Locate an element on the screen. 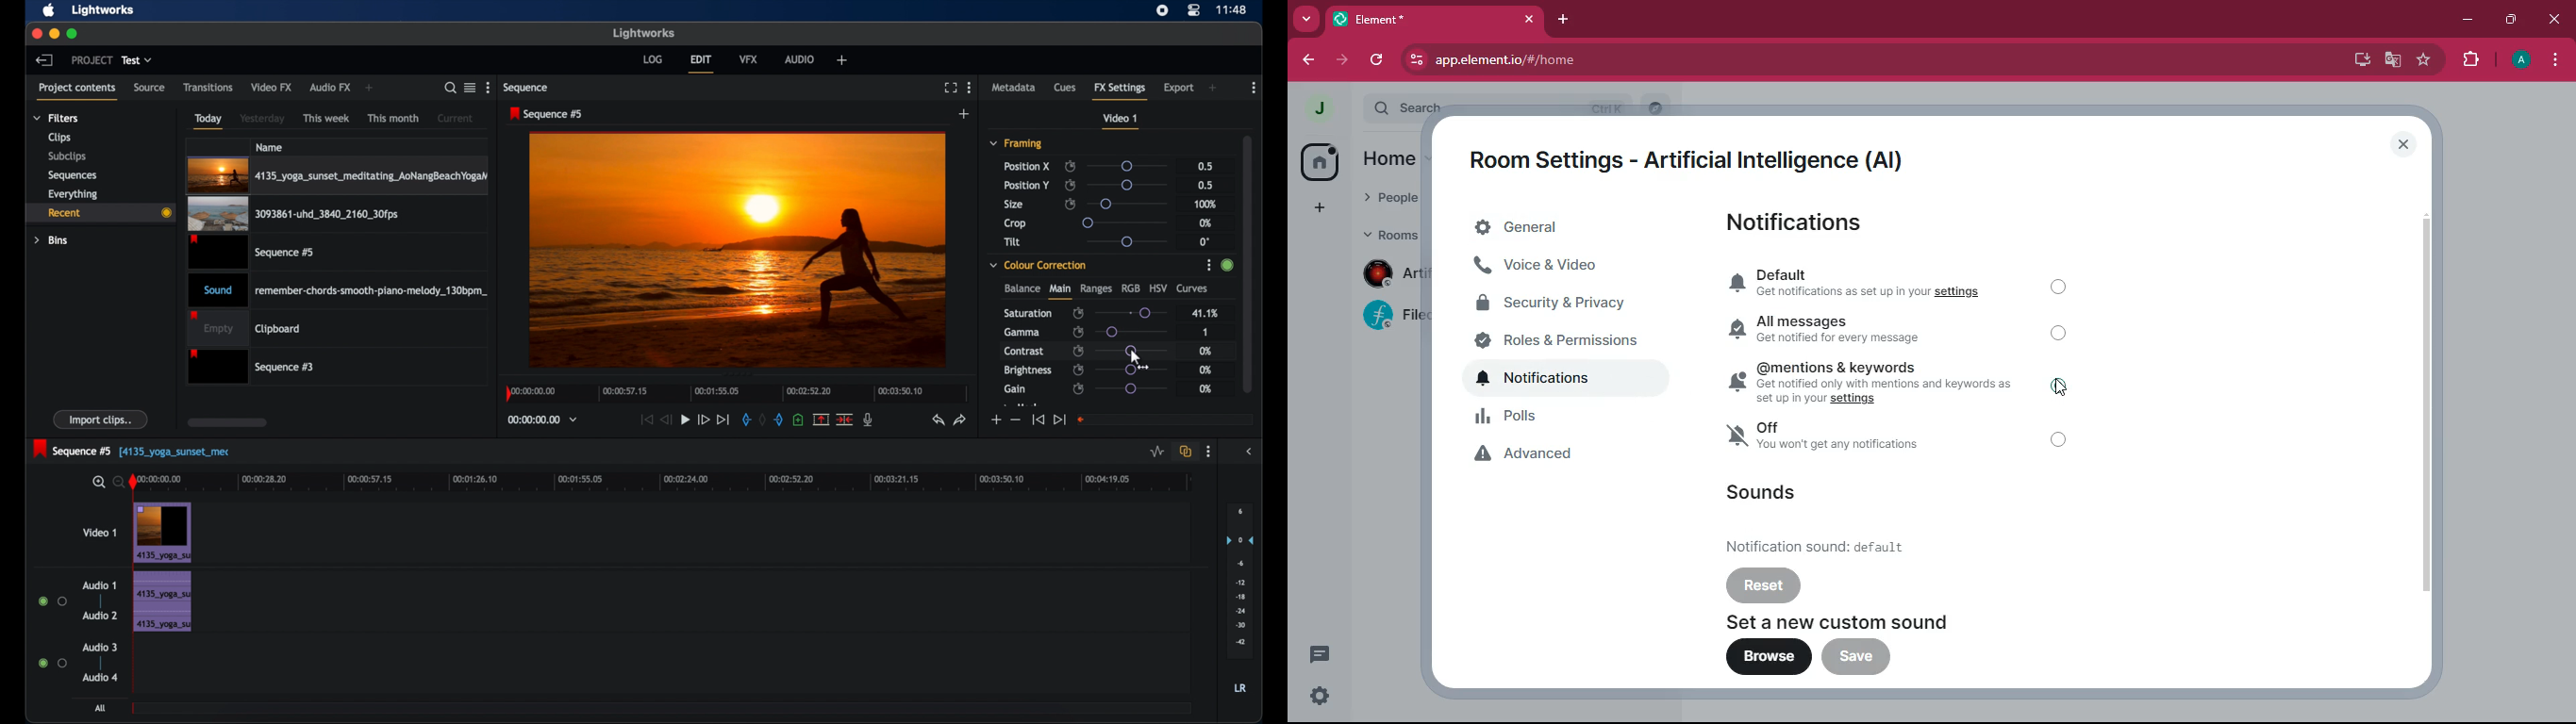 Image resolution: width=2576 pixels, height=728 pixels. jump to start is located at coordinates (1038, 420).